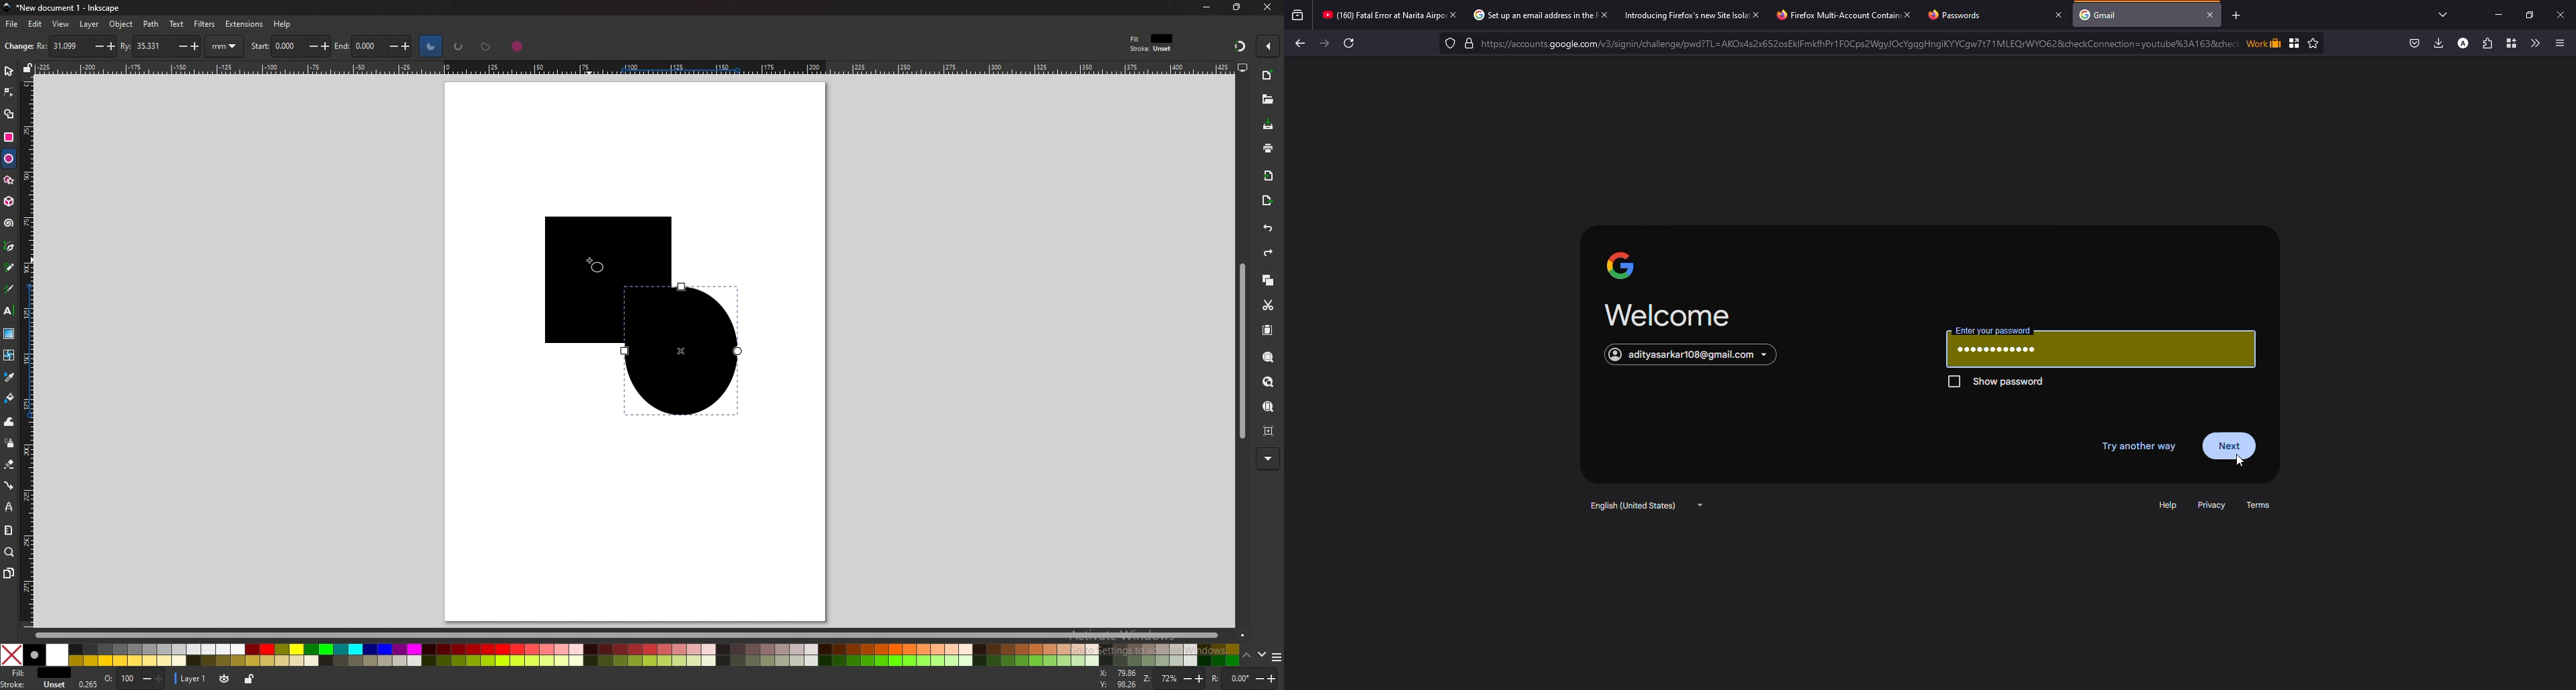 This screenshot has height=700, width=2576. I want to click on zoom, so click(1173, 679).